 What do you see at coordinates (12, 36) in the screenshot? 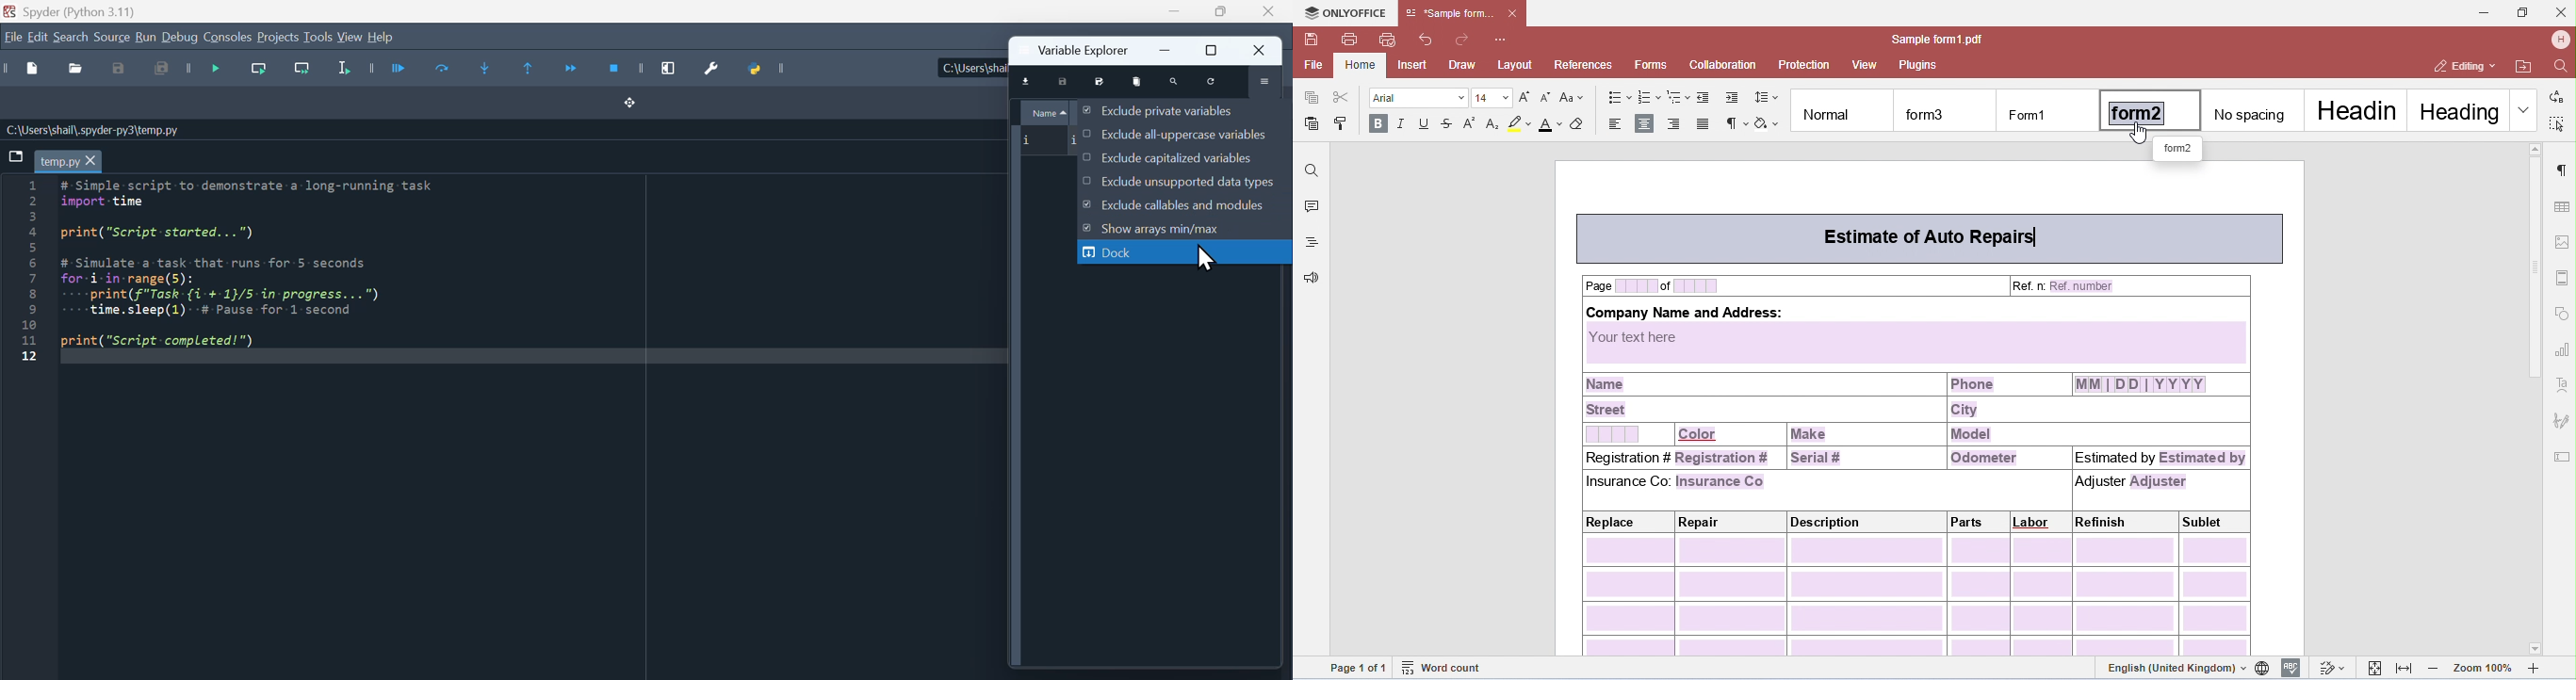
I see `file` at bounding box center [12, 36].